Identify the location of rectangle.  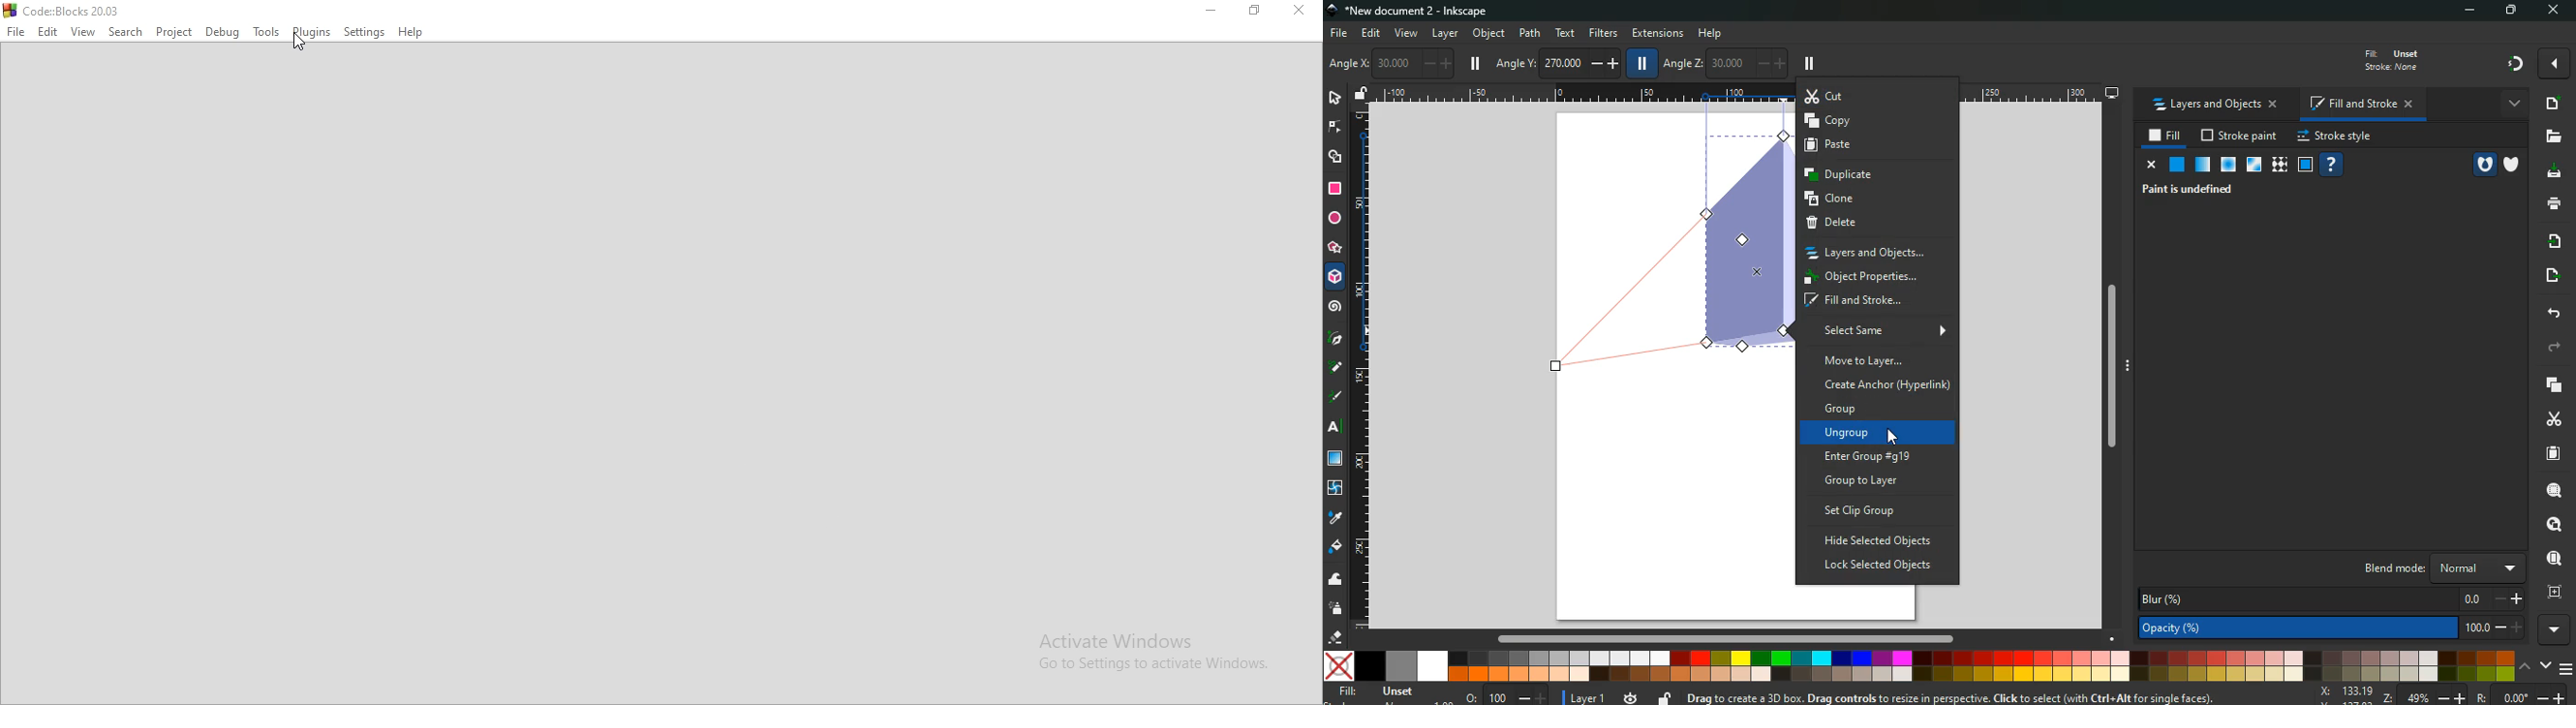
(1334, 189).